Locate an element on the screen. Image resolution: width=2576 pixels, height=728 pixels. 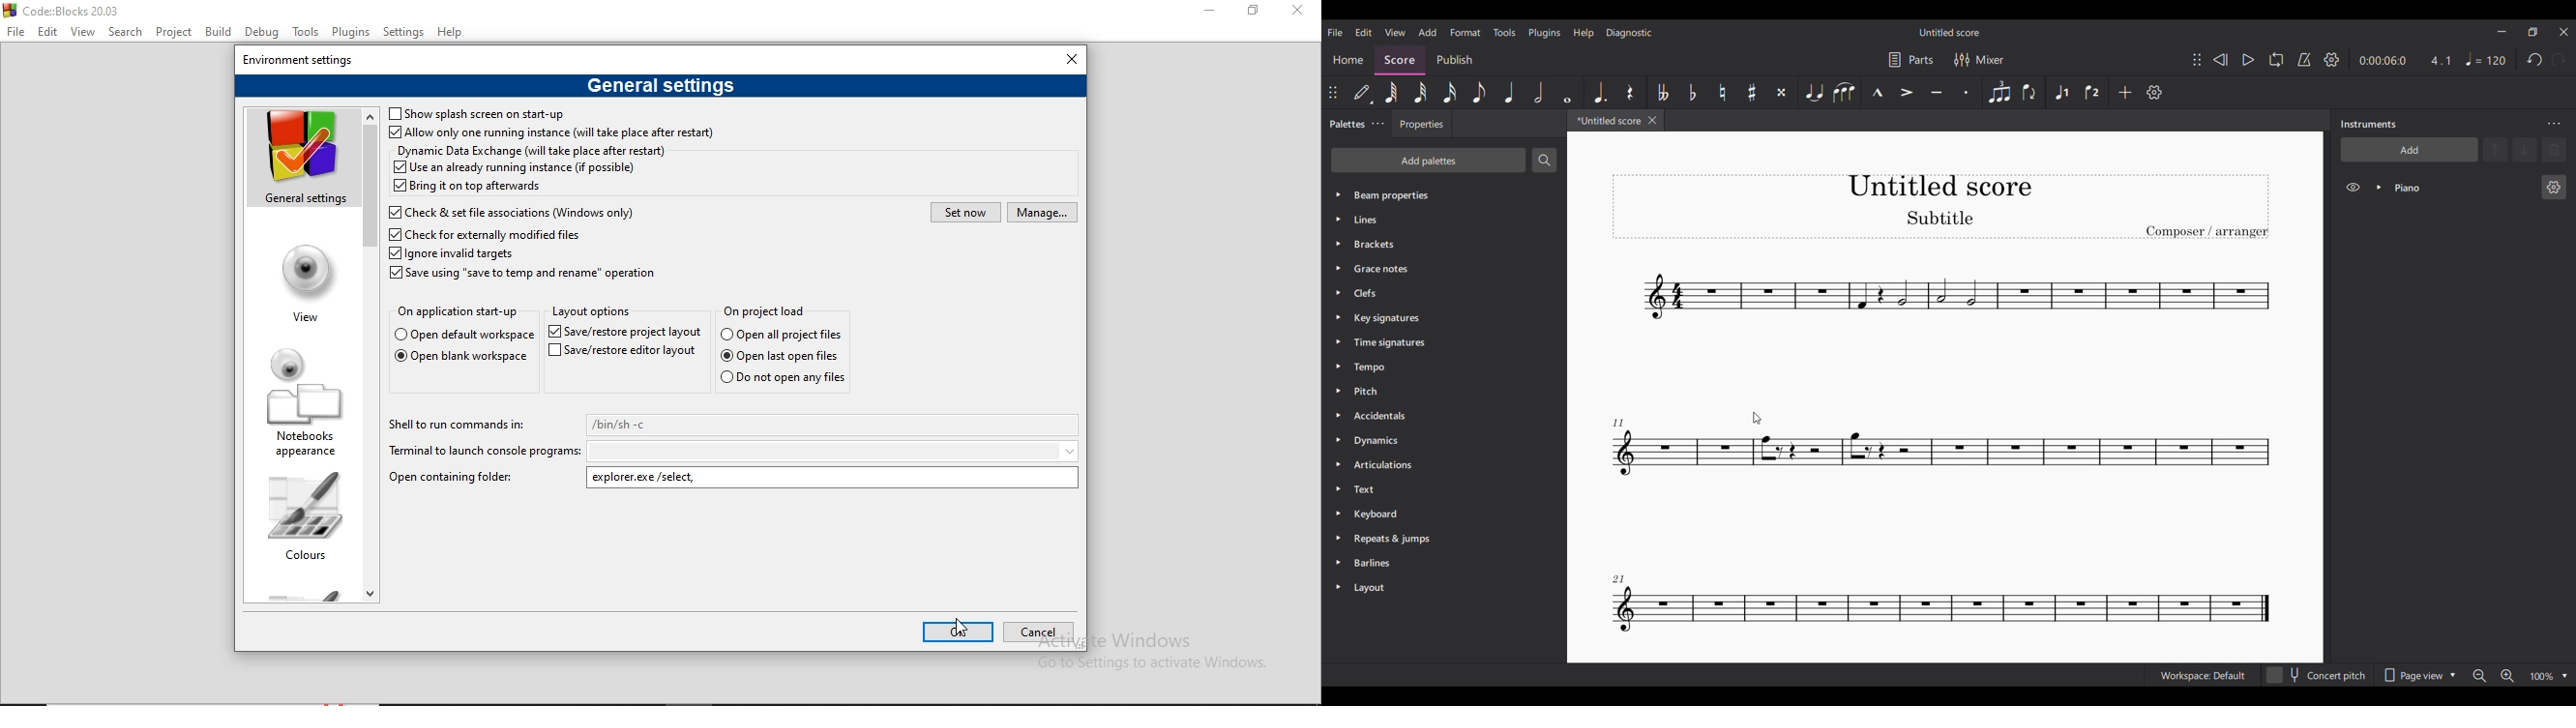
Layout is located at coordinates (1434, 588).